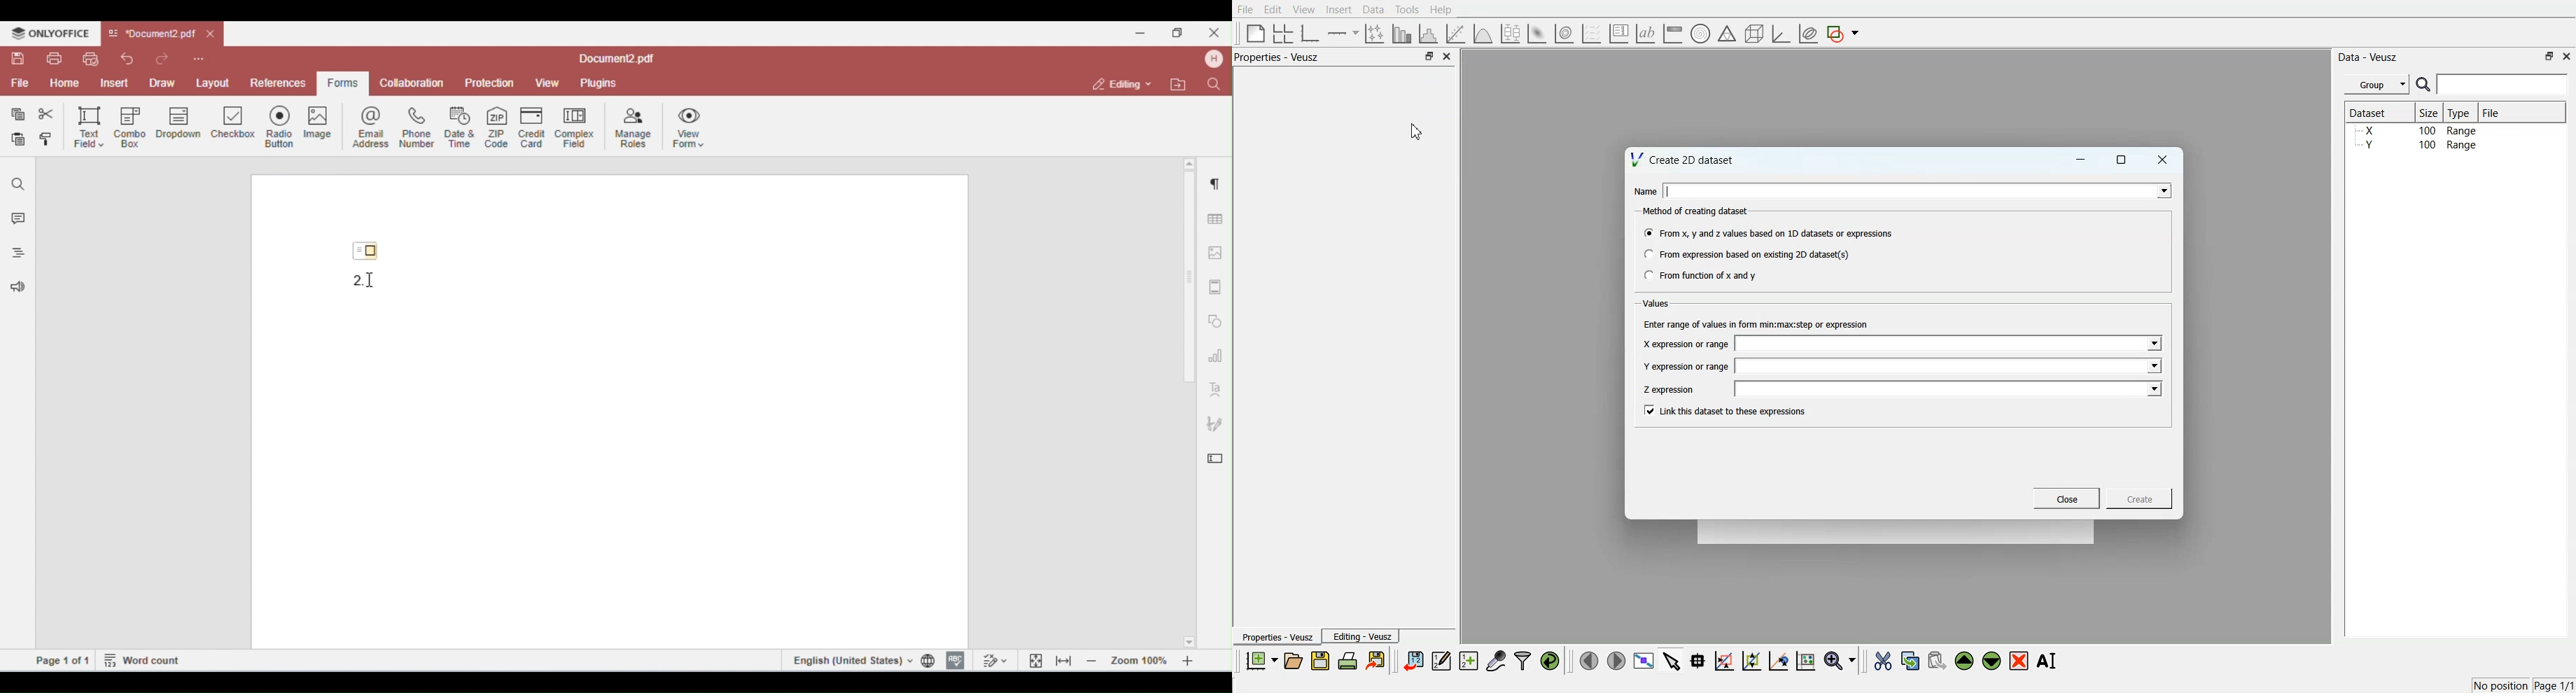  I want to click on MX expression or range, so click(1686, 344).